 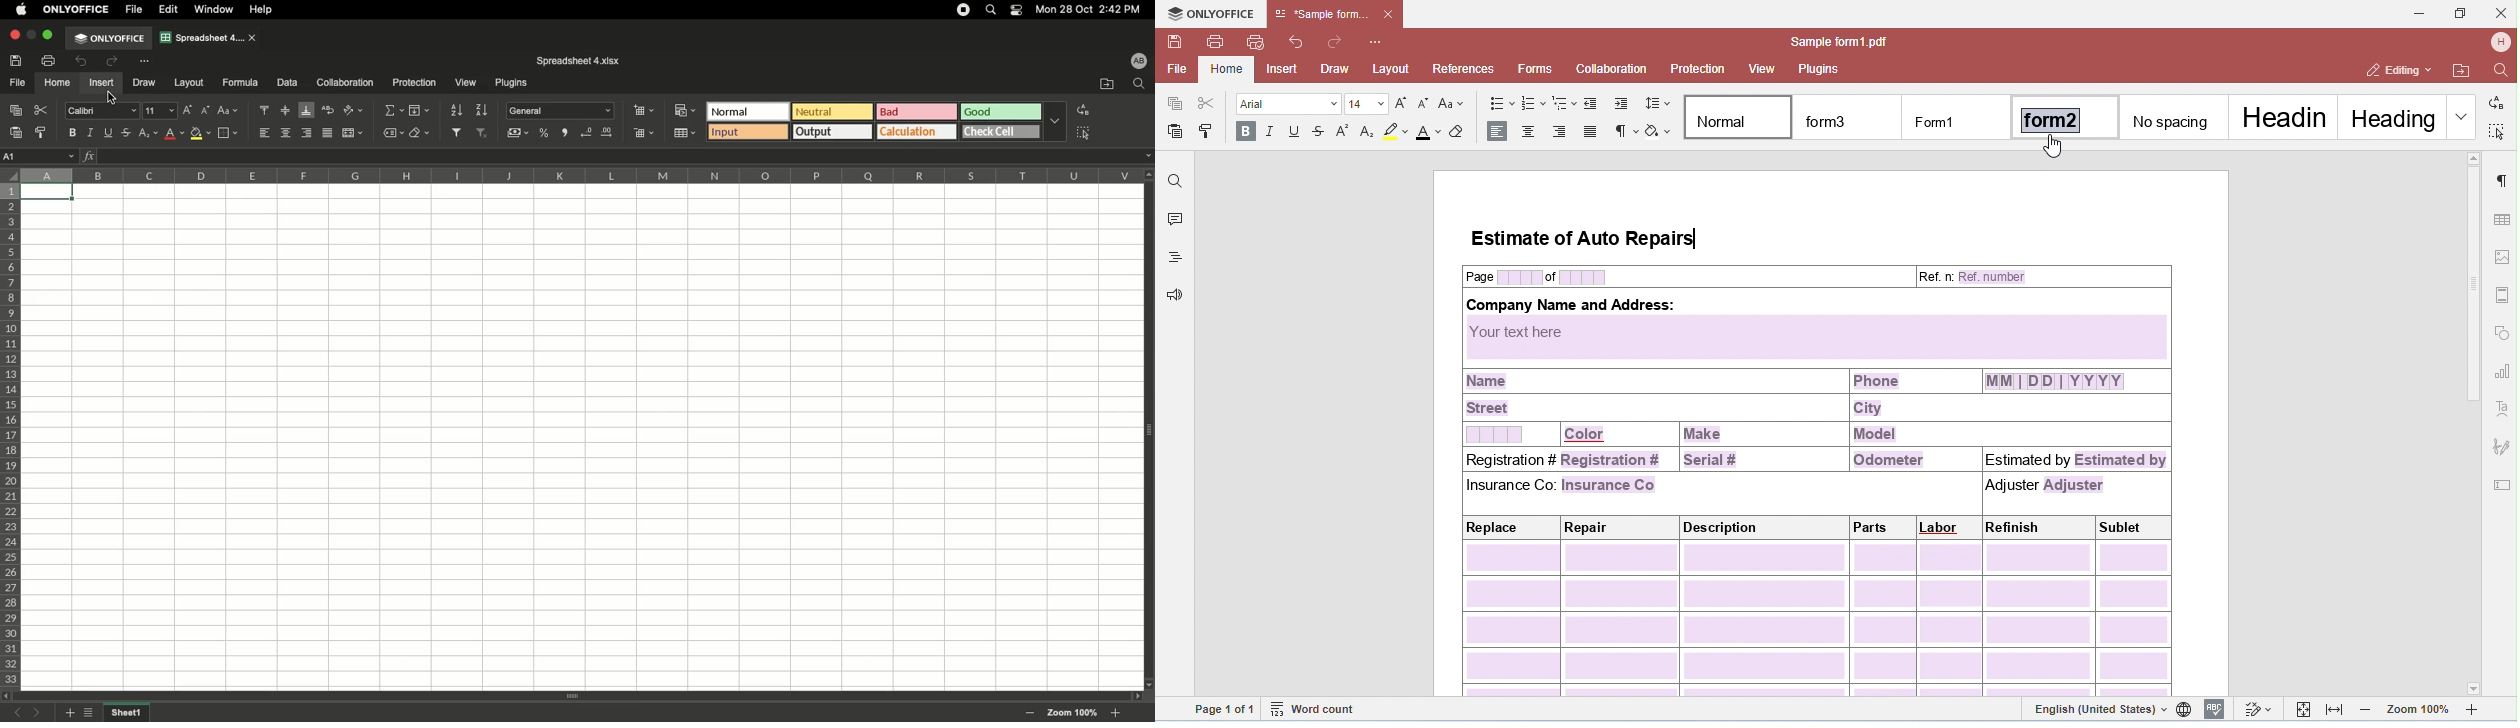 I want to click on Input, so click(x=748, y=132).